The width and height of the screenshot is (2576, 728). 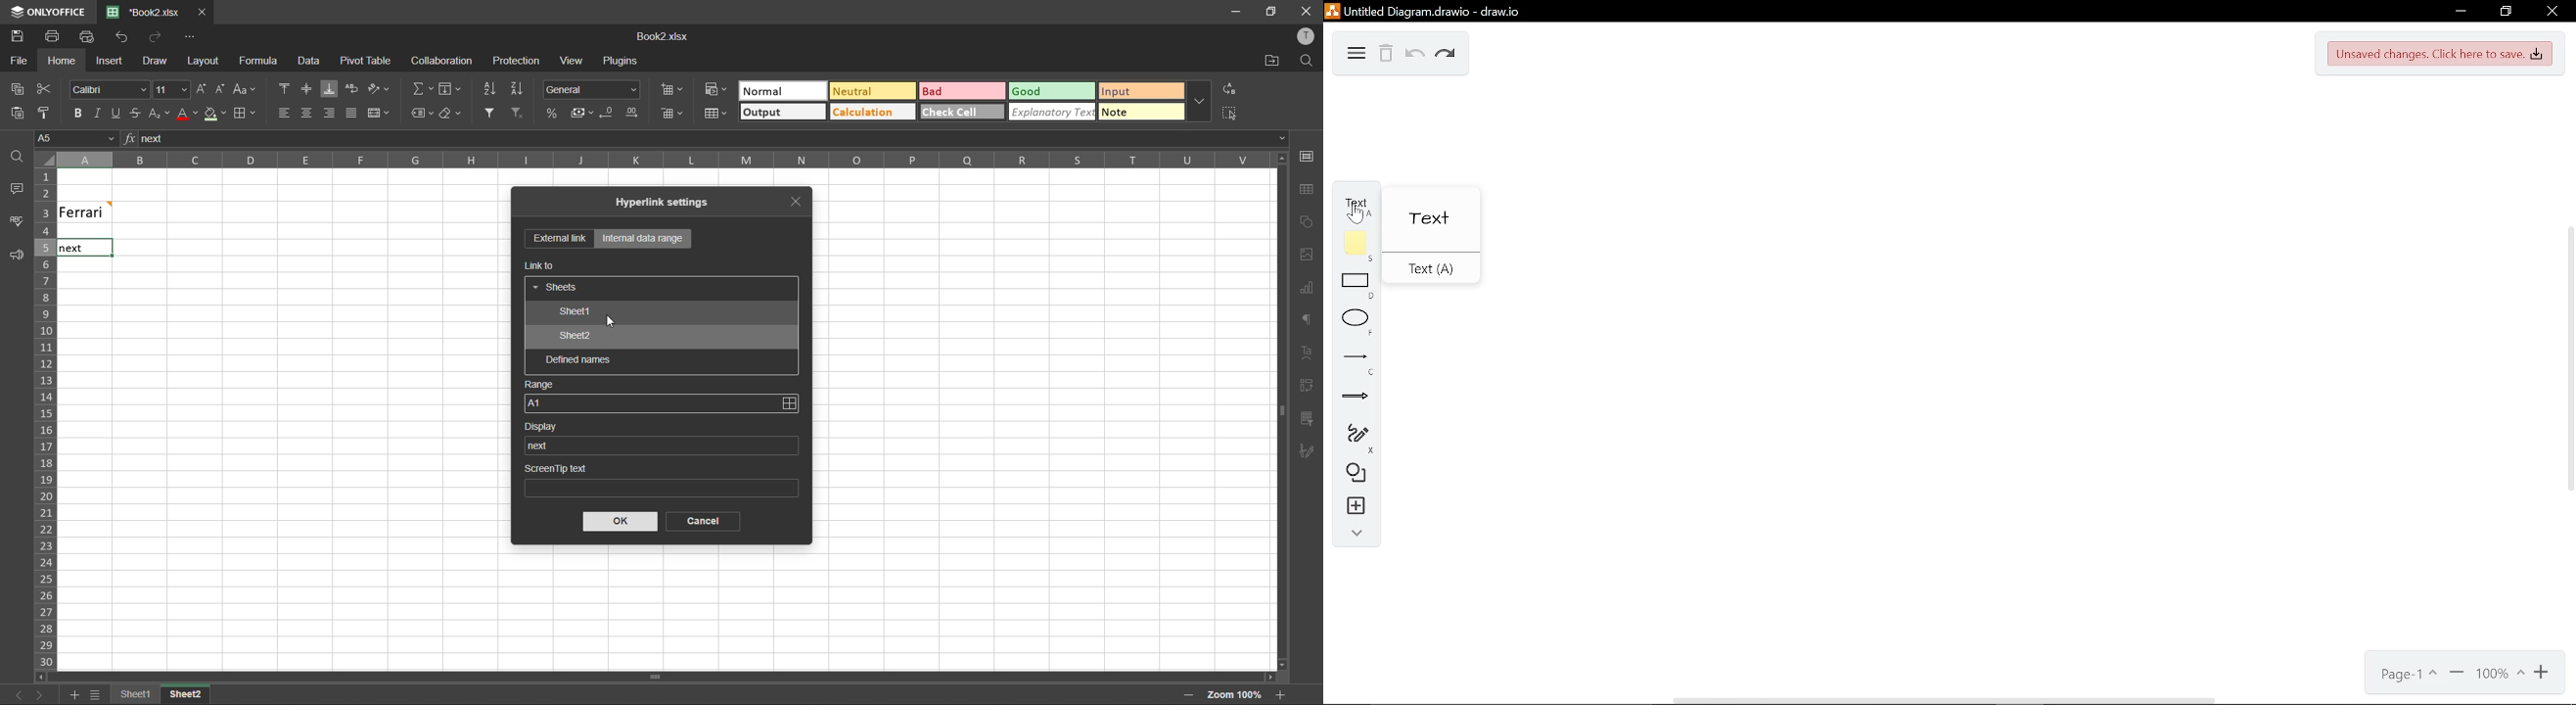 What do you see at coordinates (1141, 111) in the screenshot?
I see `note` at bounding box center [1141, 111].